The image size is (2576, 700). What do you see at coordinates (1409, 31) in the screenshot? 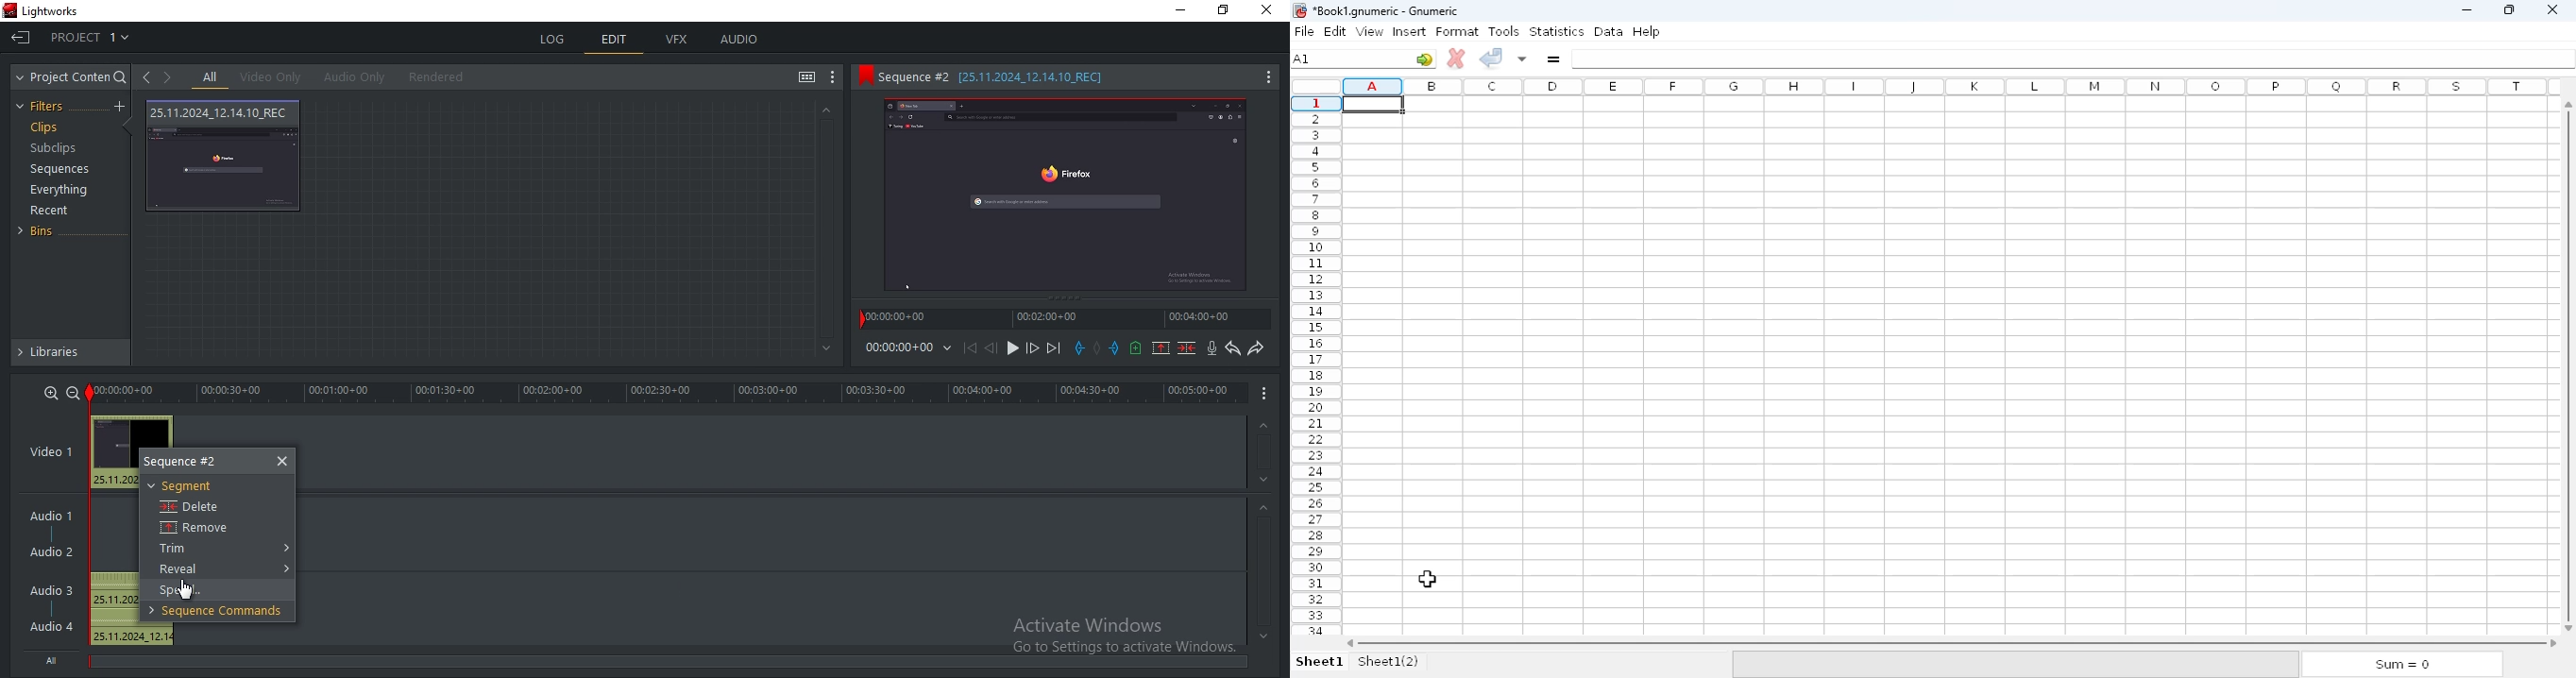
I see `insert` at bounding box center [1409, 31].